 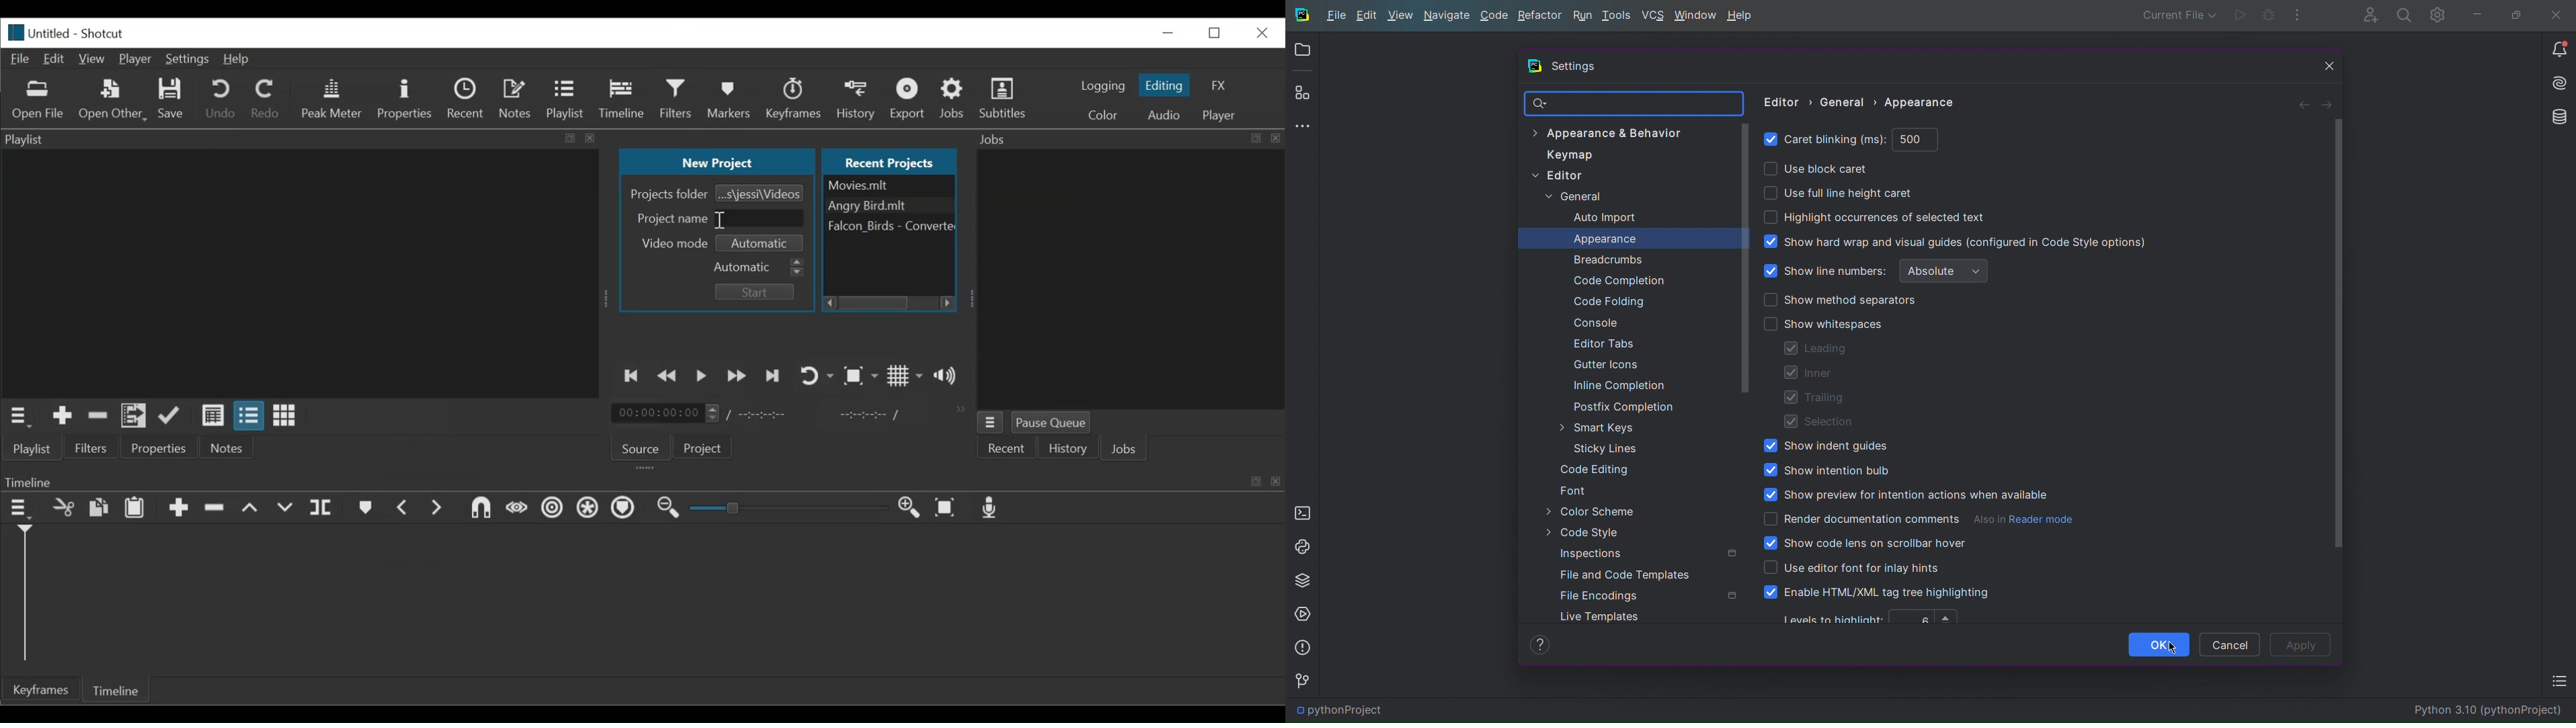 I want to click on Notifications, so click(x=2557, y=48).